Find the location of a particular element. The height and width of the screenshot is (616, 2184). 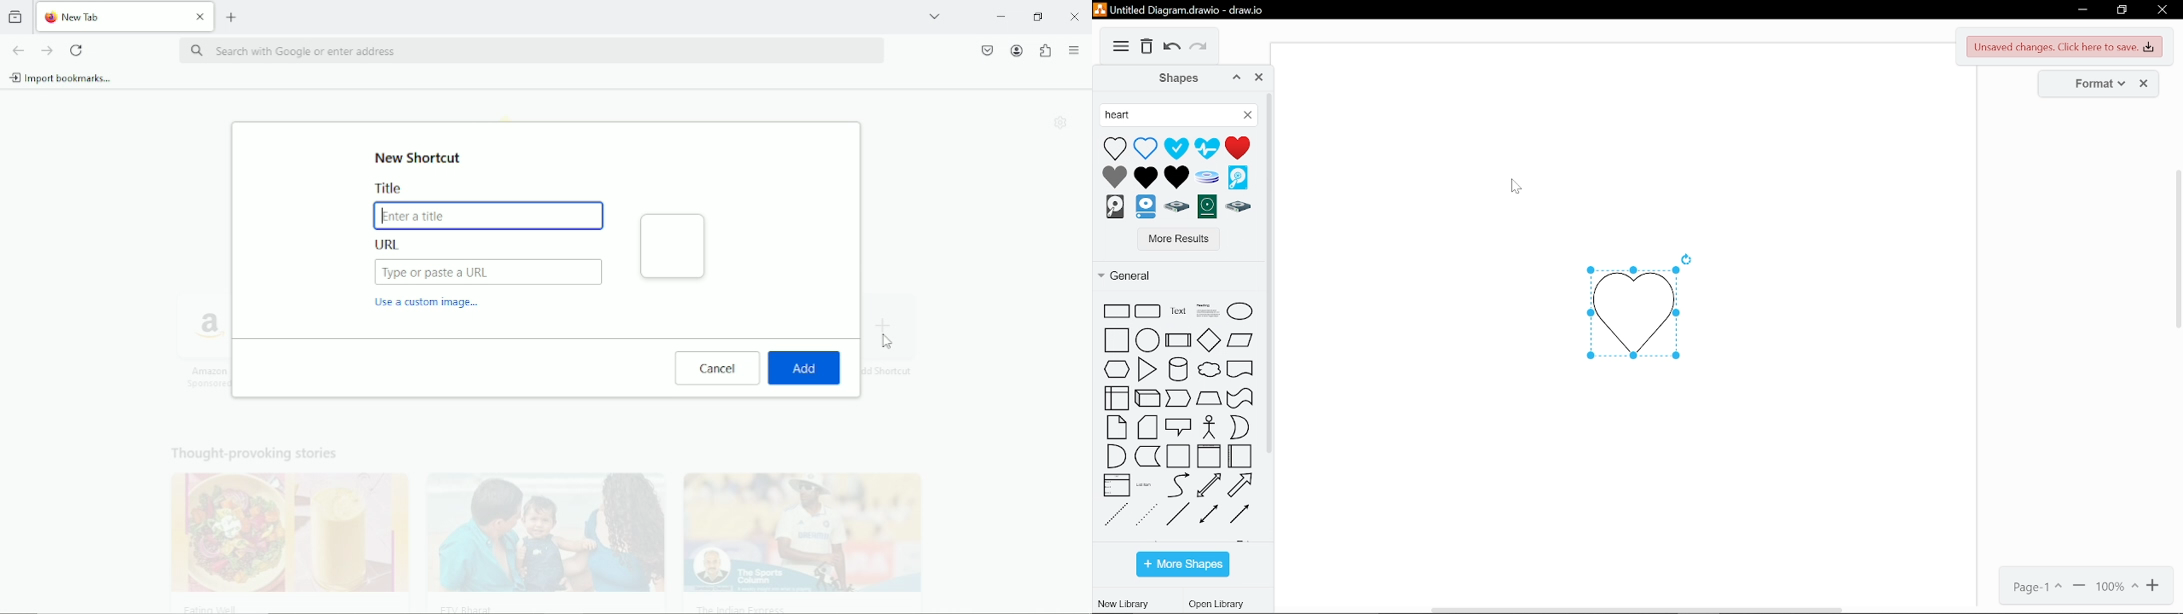

dotted line is located at coordinates (1147, 513).